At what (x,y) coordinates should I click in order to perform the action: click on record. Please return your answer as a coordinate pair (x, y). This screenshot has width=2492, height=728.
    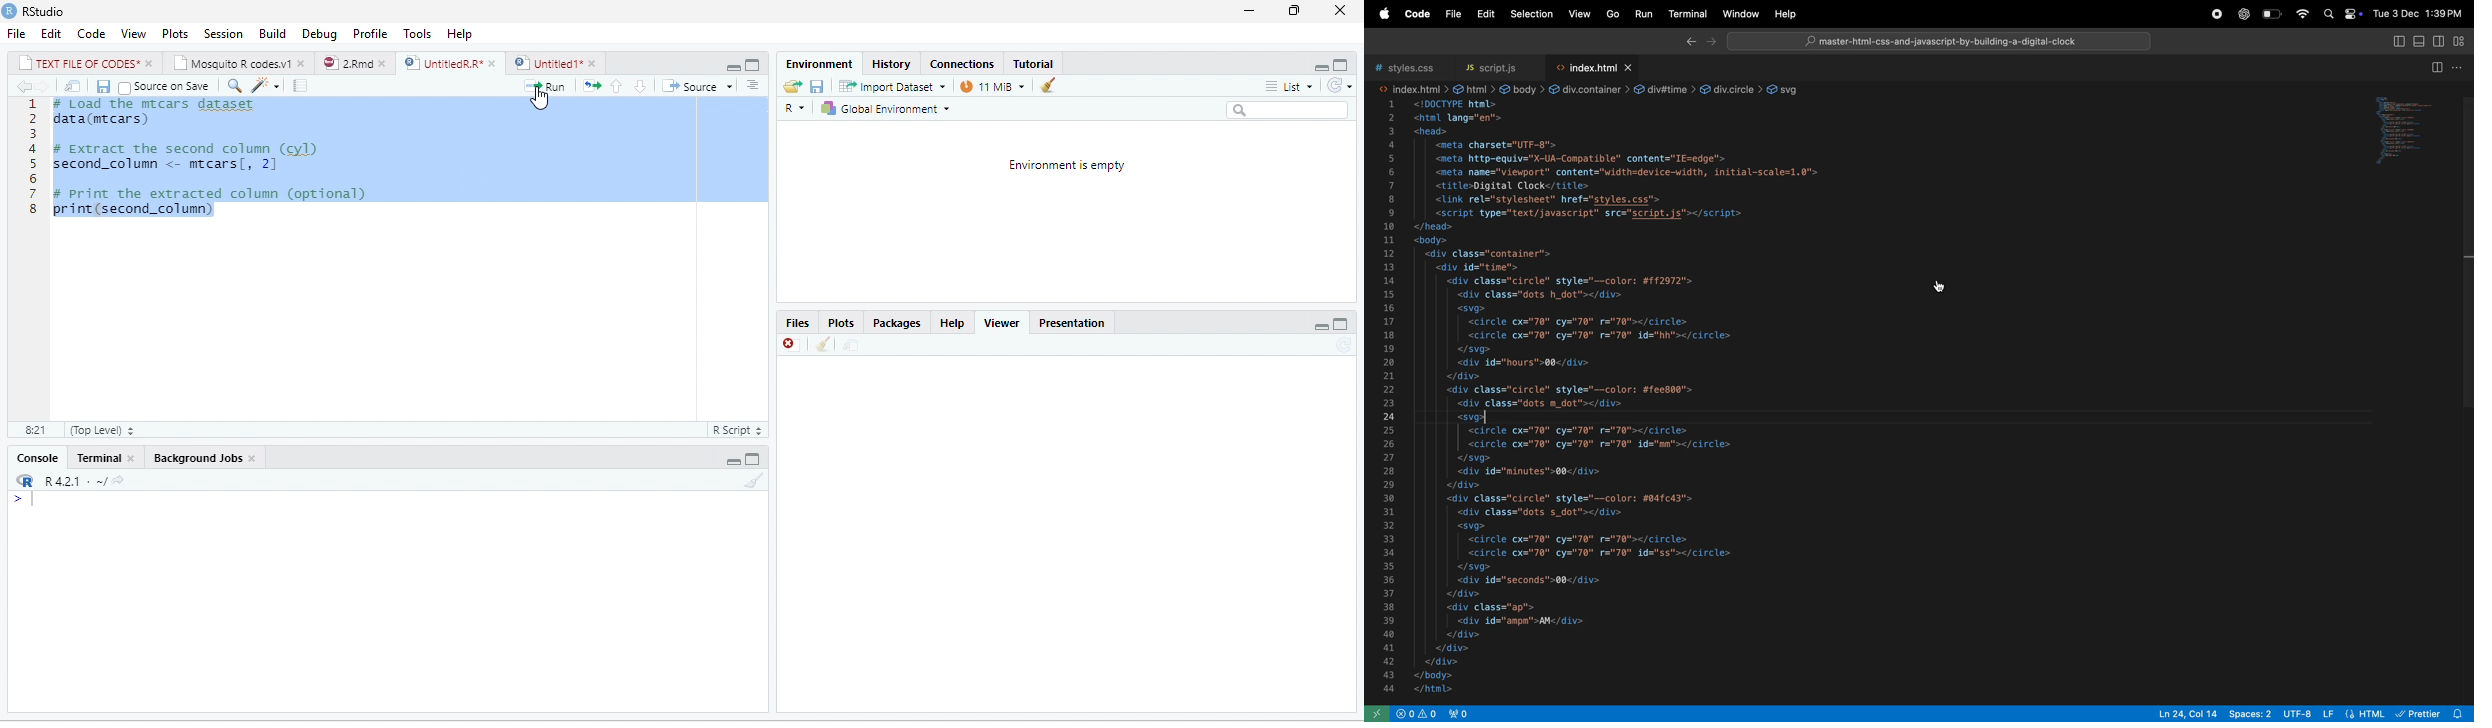
    Looking at the image, I should click on (2212, 14).